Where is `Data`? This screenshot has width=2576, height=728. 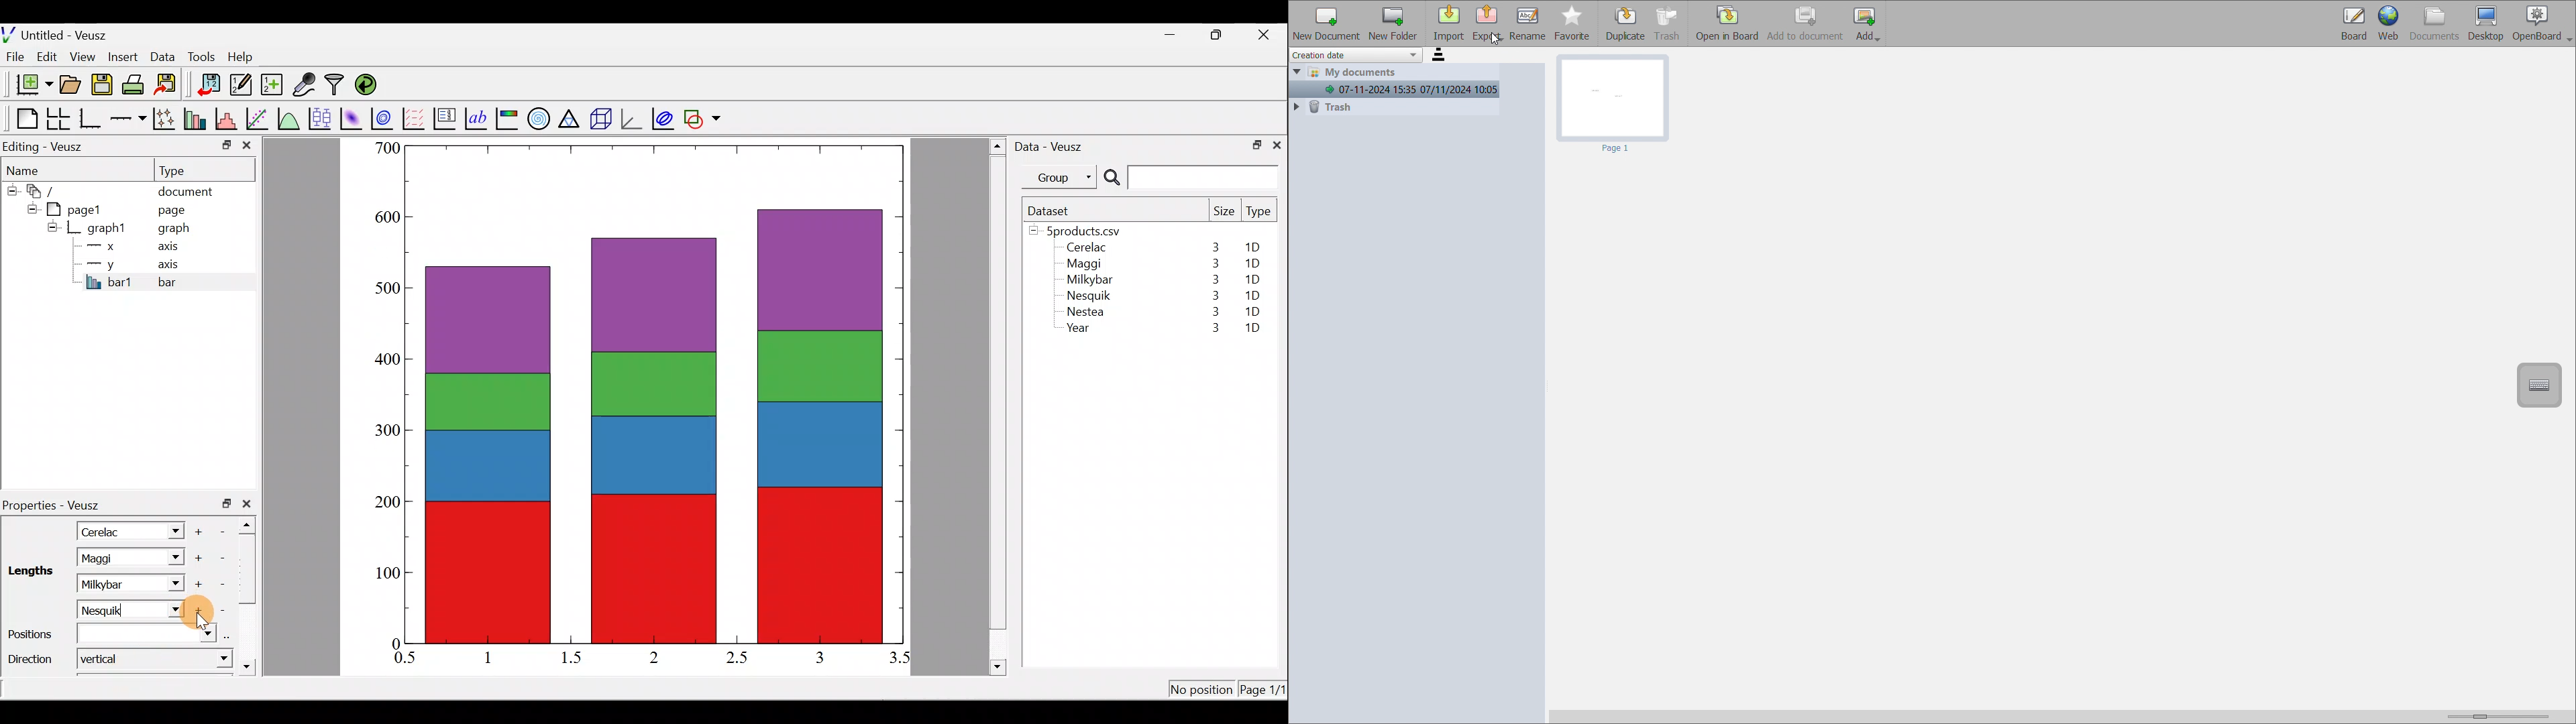
Data is located at coordinates (162, 56).